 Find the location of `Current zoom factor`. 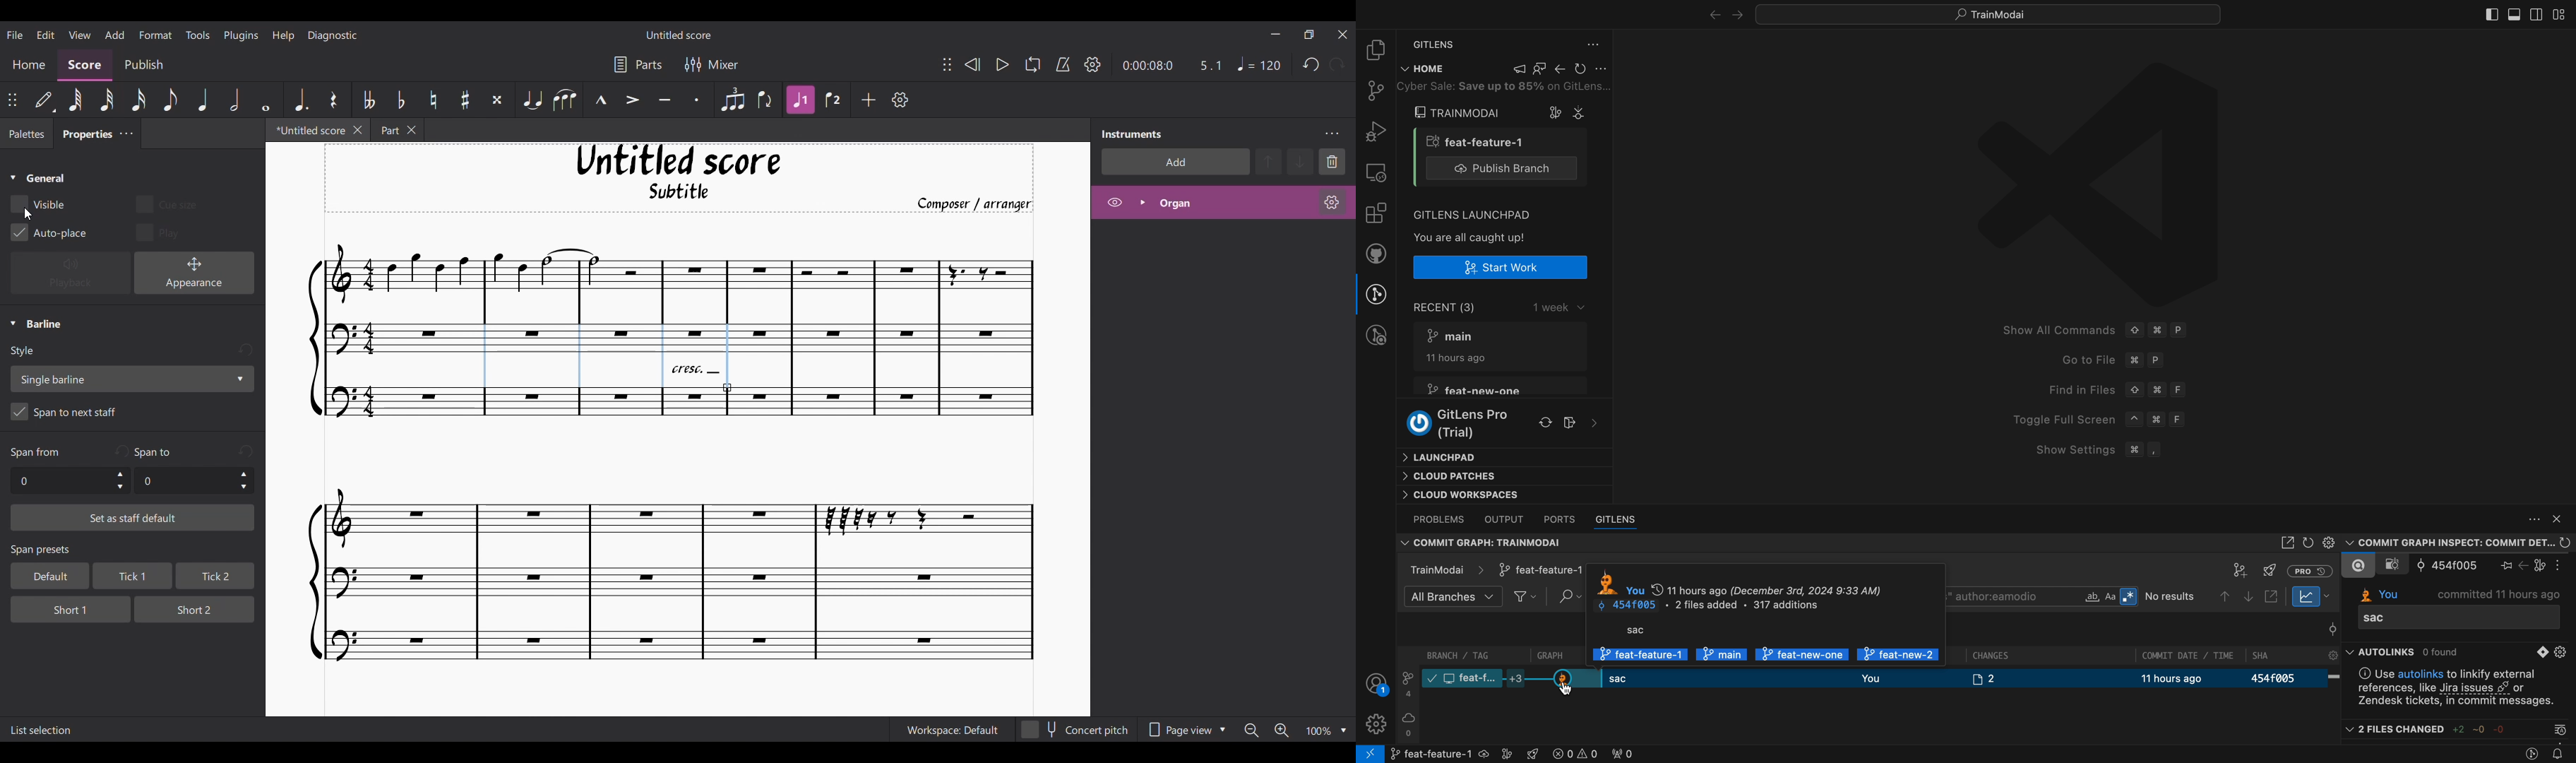

Current zoom factor is located at coordinates (1318, 732).